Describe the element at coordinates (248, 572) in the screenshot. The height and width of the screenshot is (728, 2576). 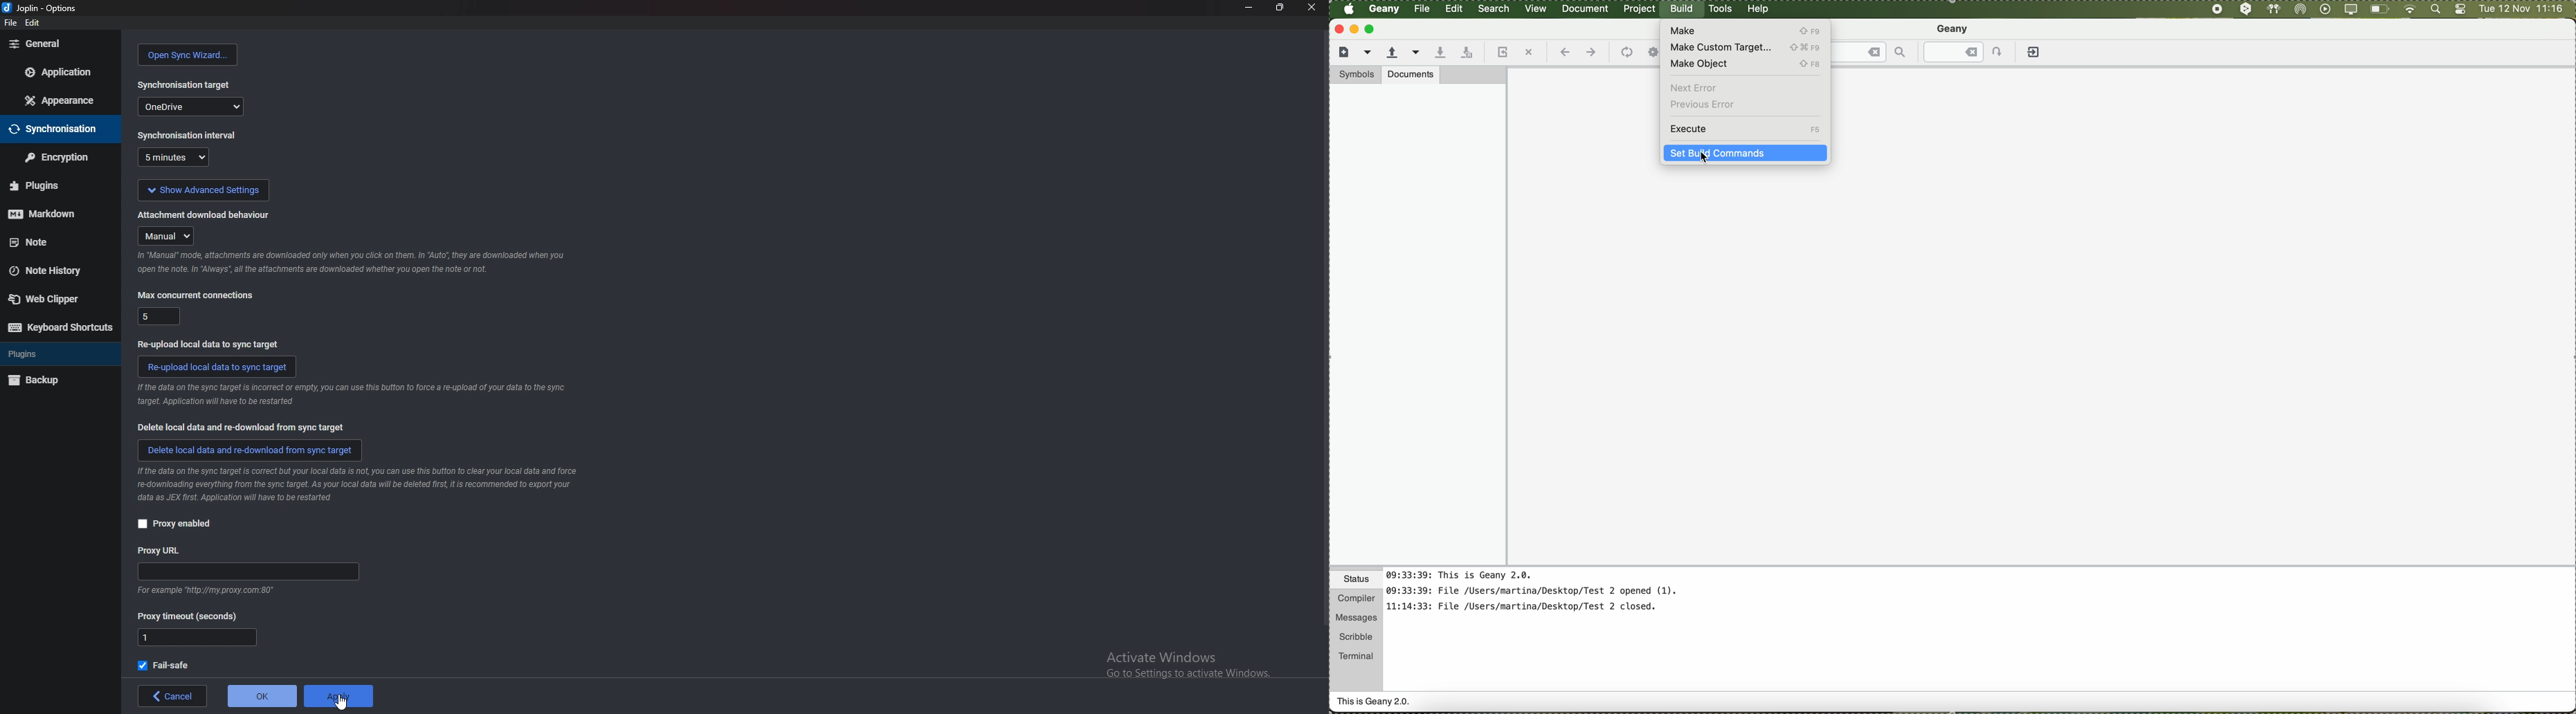
I see `path url` at that location.